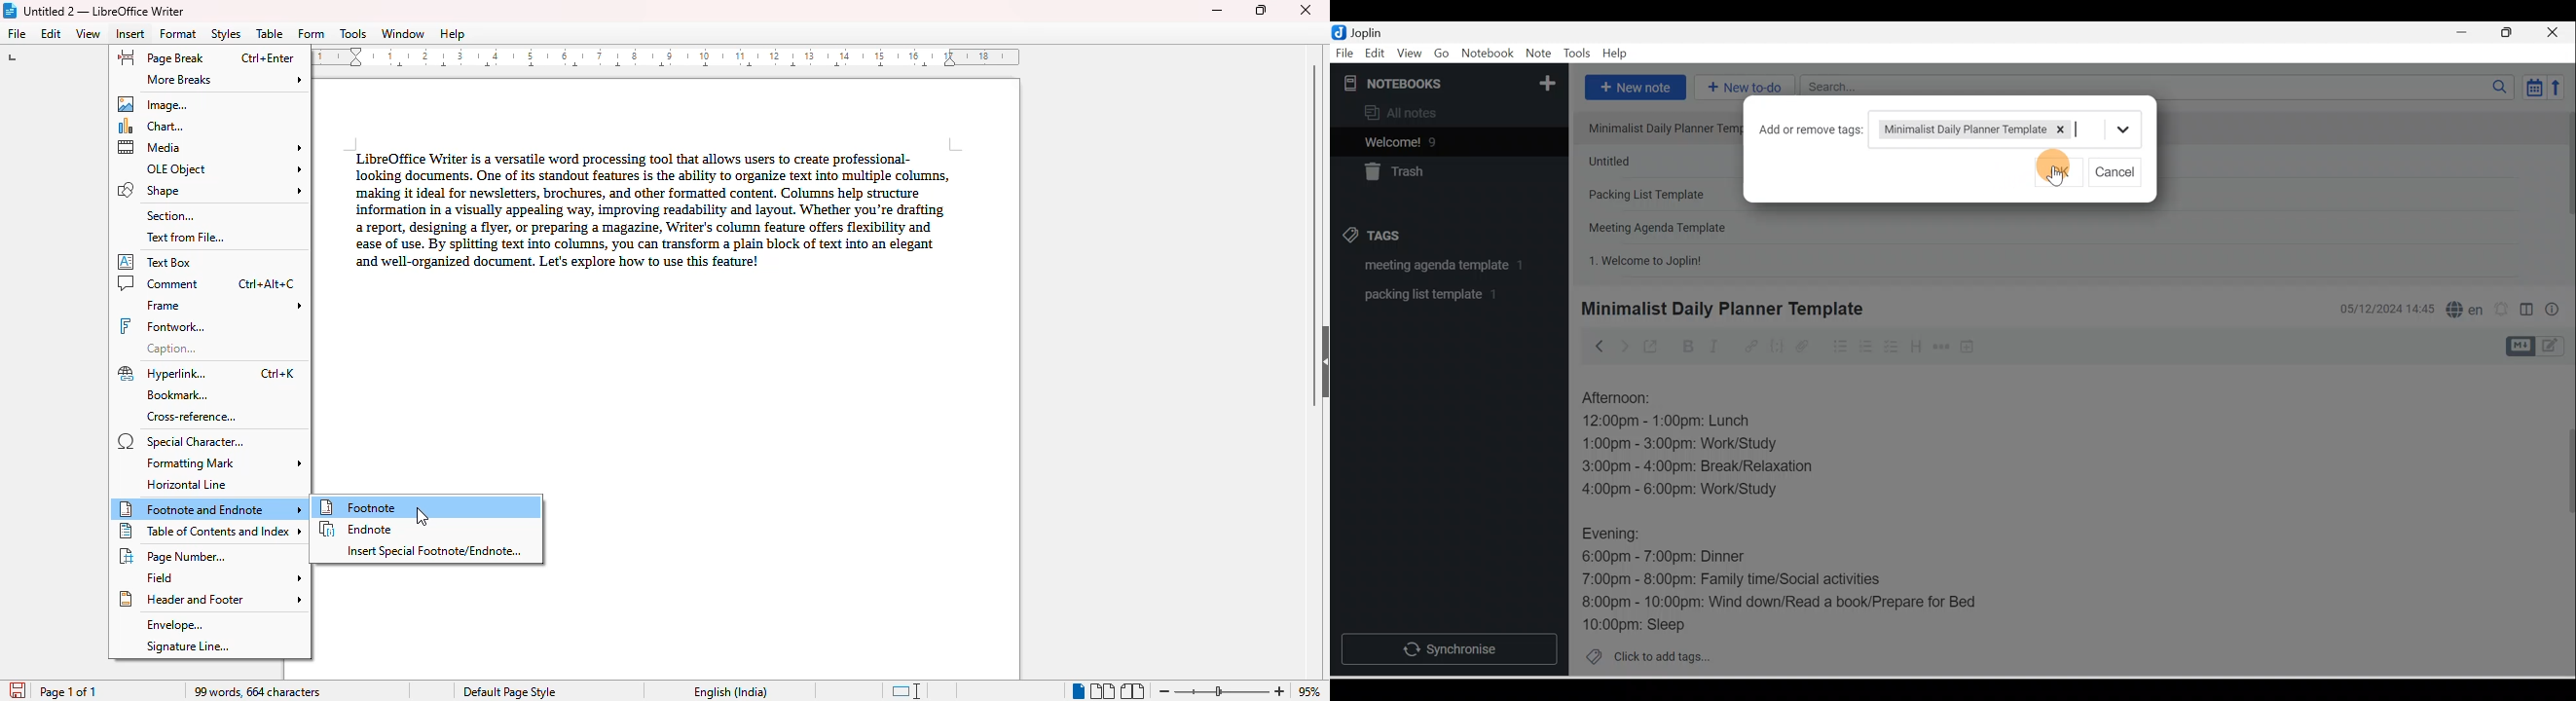 The height and width of the screenshot is (728, 2576). Describe the element at coordinates (175, 556) in the screenshot. I see `page number` at that location.